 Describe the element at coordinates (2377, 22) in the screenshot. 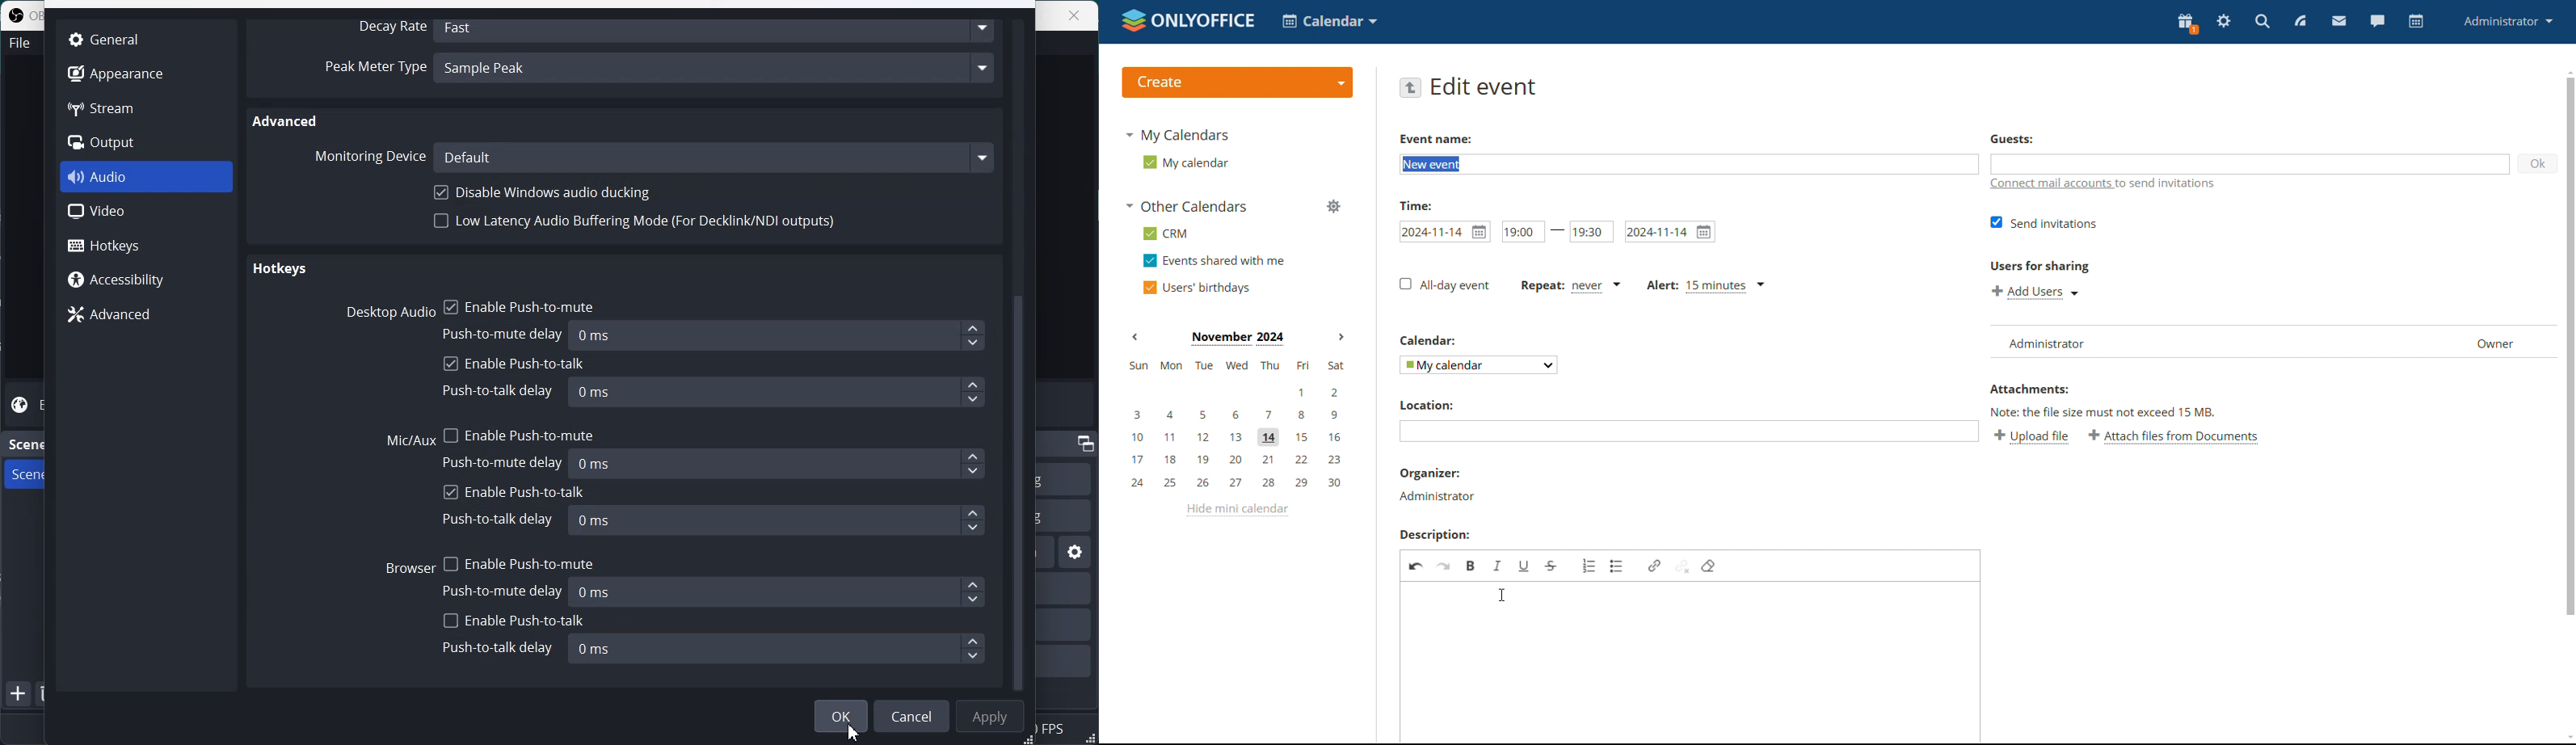

I see `chat` at that location.